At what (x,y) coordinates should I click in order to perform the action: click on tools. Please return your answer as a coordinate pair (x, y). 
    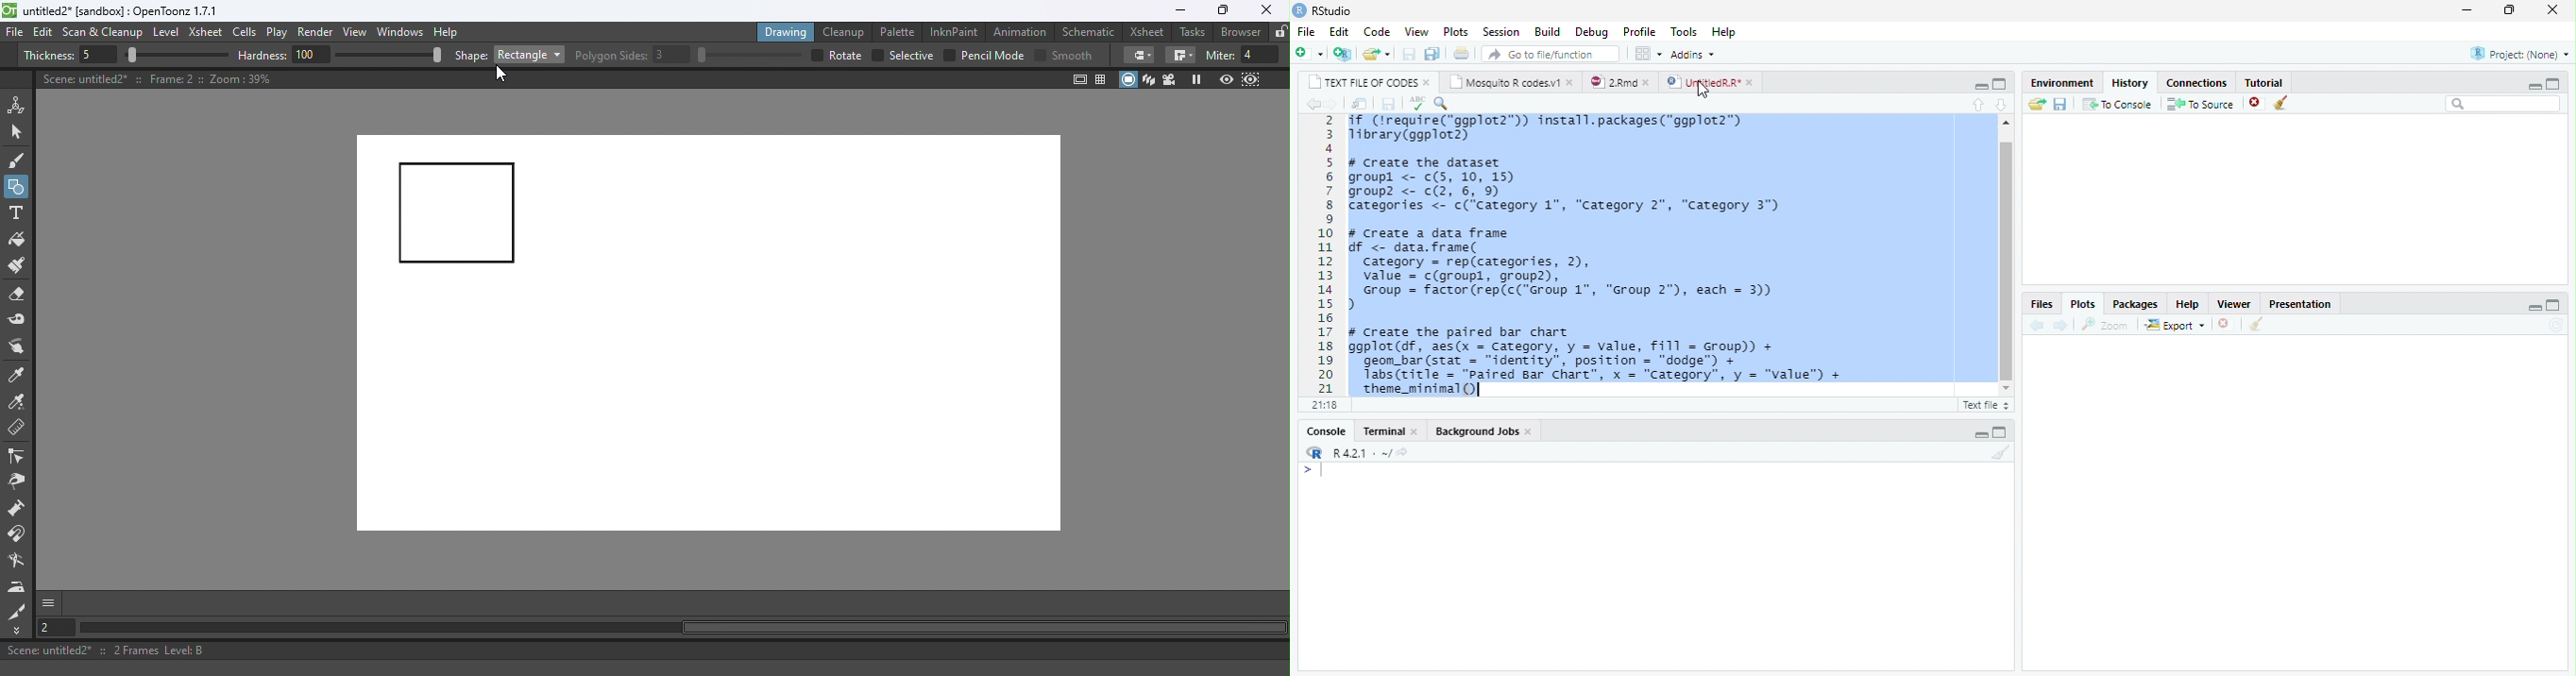
    Looking at the image, I should click on (1681, 31).